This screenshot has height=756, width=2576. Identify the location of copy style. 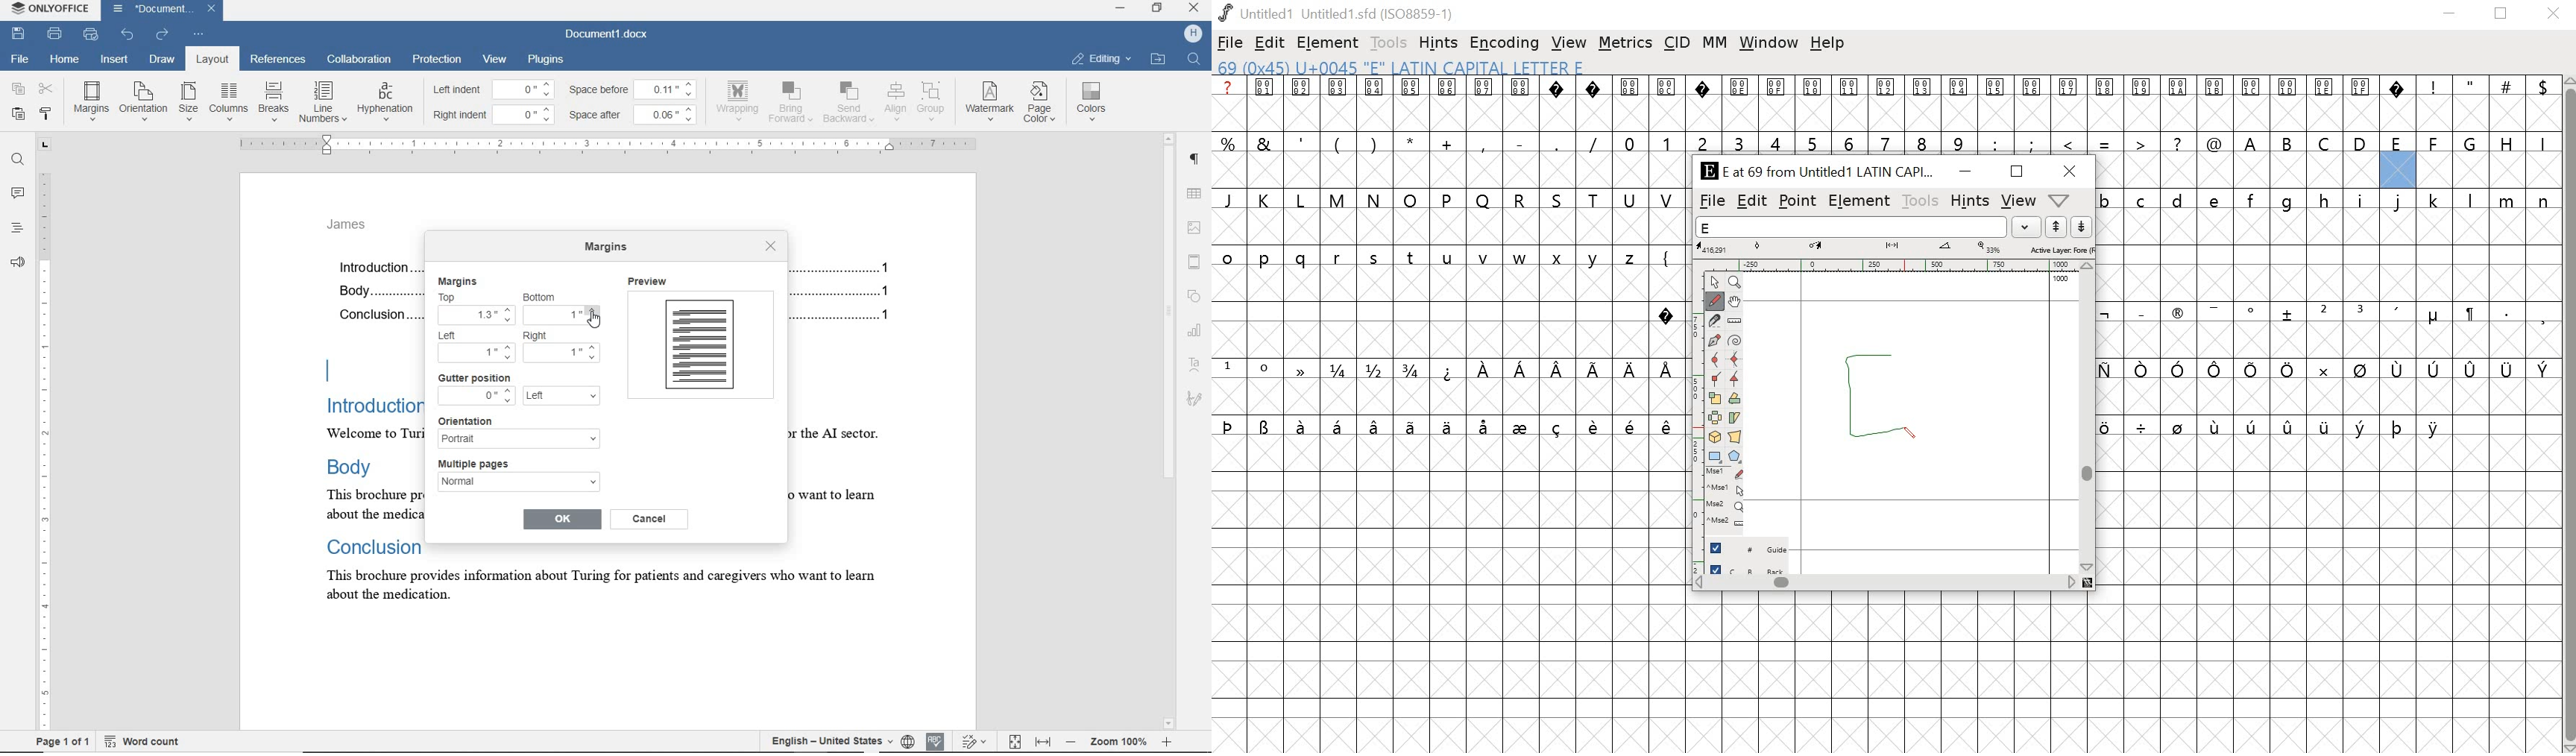
(46, 115).